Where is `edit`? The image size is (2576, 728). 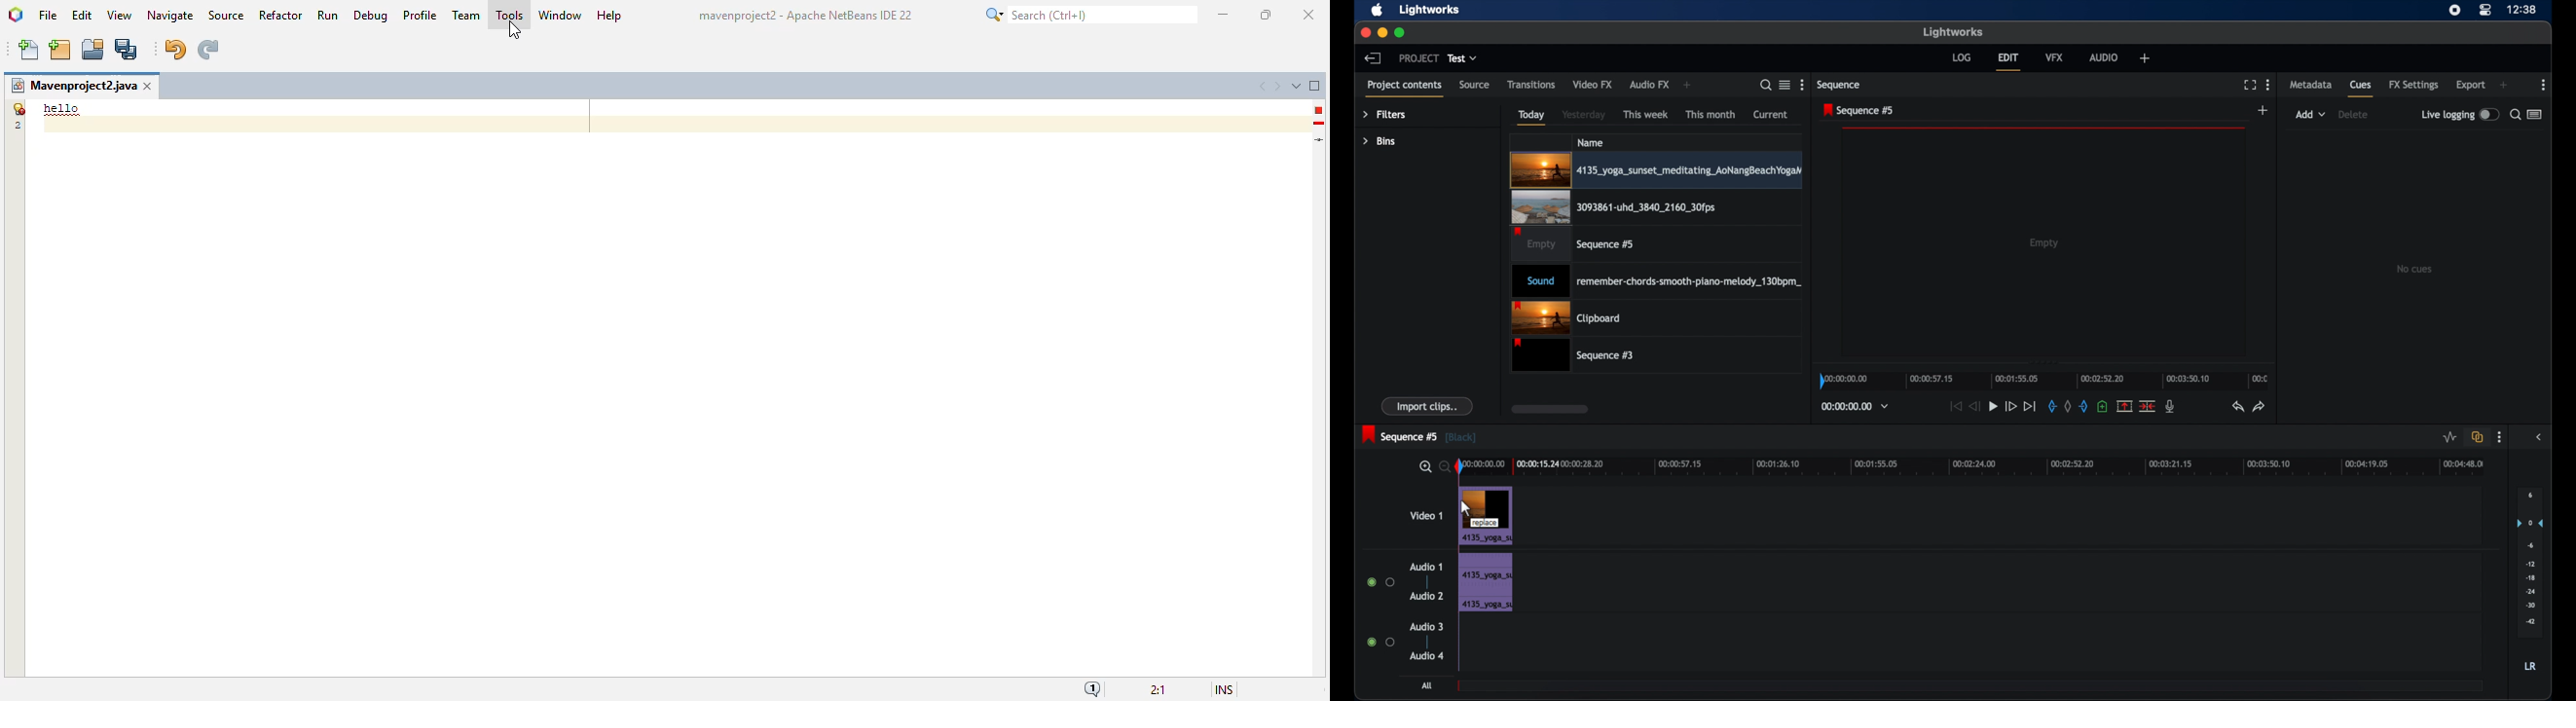 edit is located at coordinates (2008, 61).